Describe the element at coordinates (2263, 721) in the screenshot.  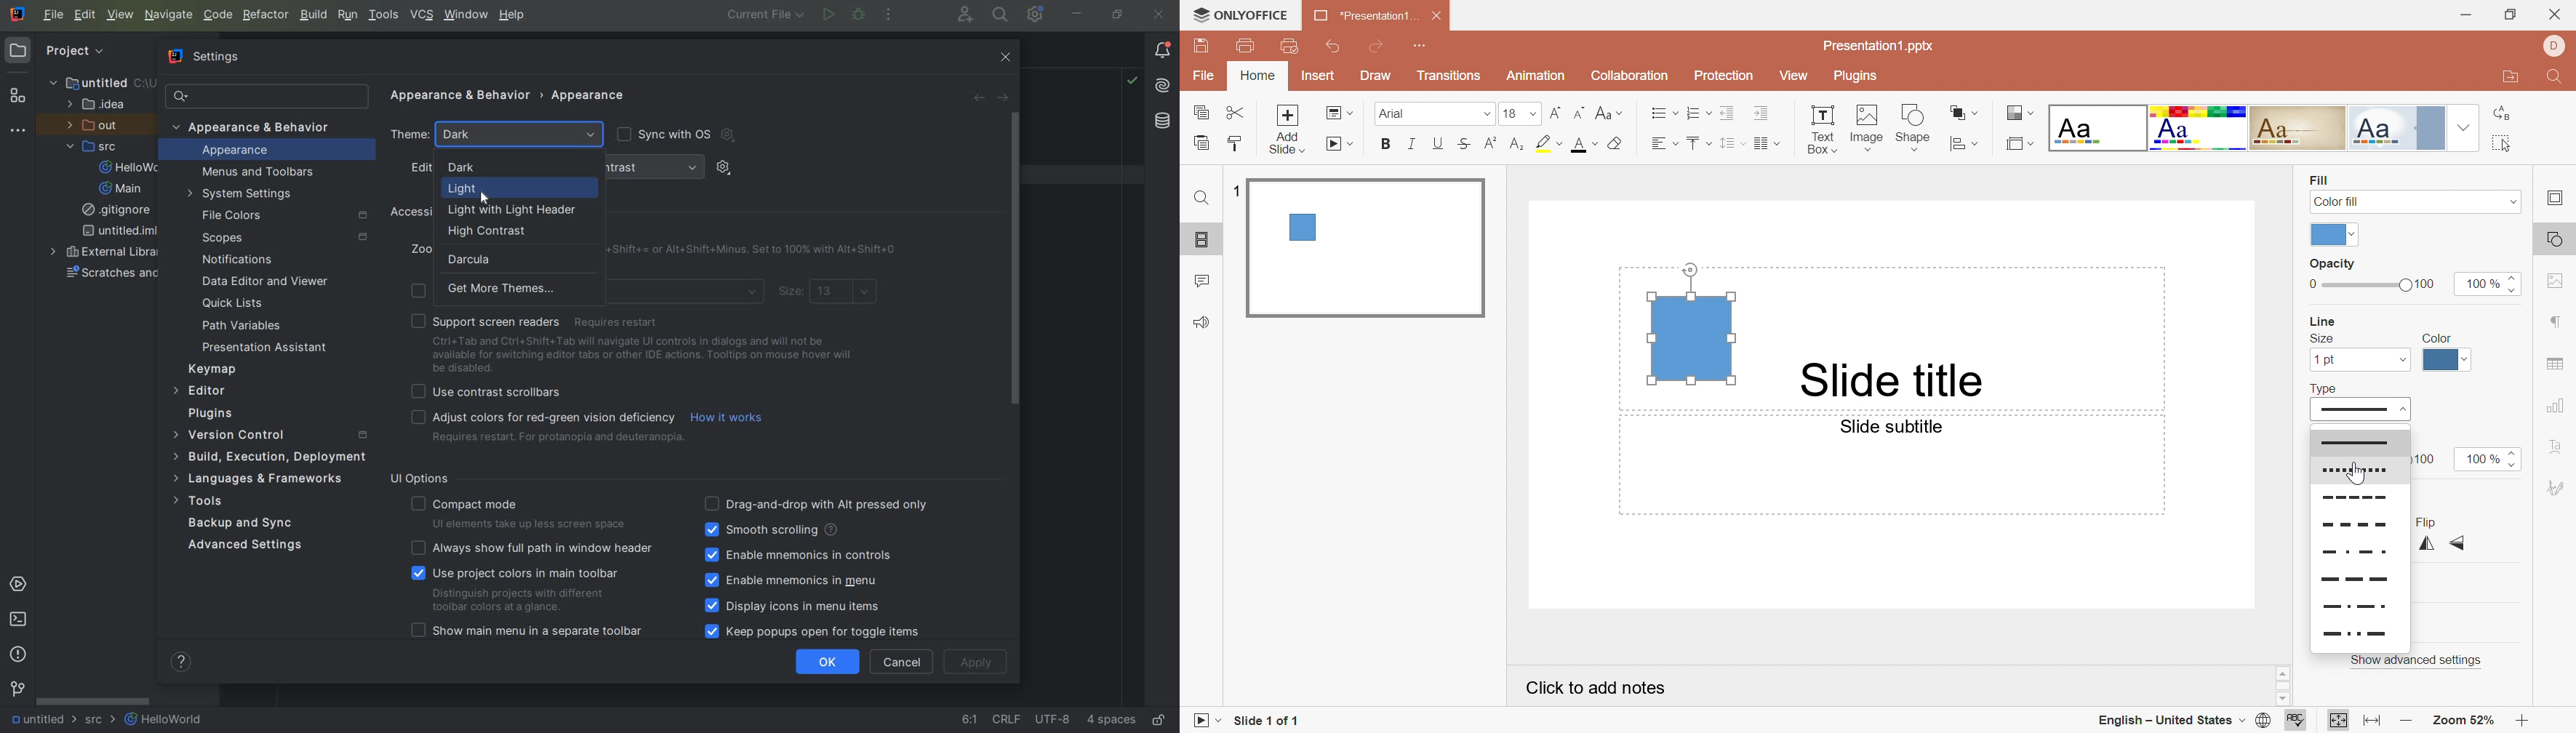
I see `SET DOCUMENT LANGUAGE` at that location.